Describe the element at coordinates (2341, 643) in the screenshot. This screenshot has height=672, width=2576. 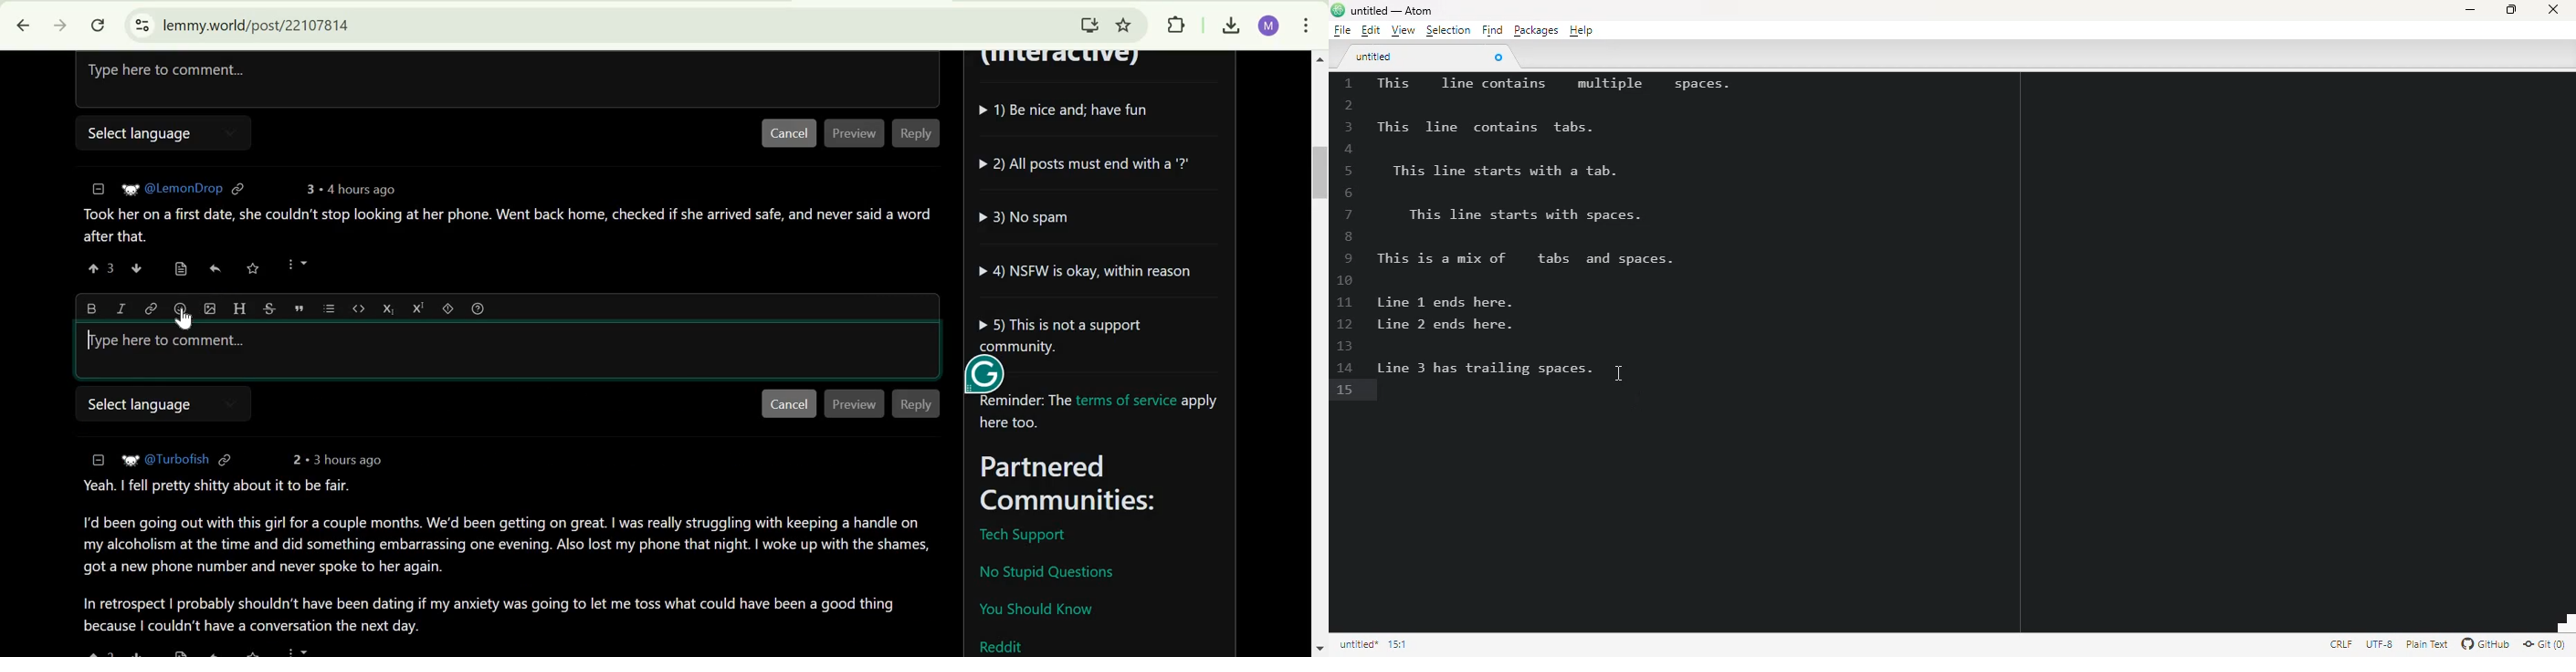
I see `file uses CRLF file endings` at that location.